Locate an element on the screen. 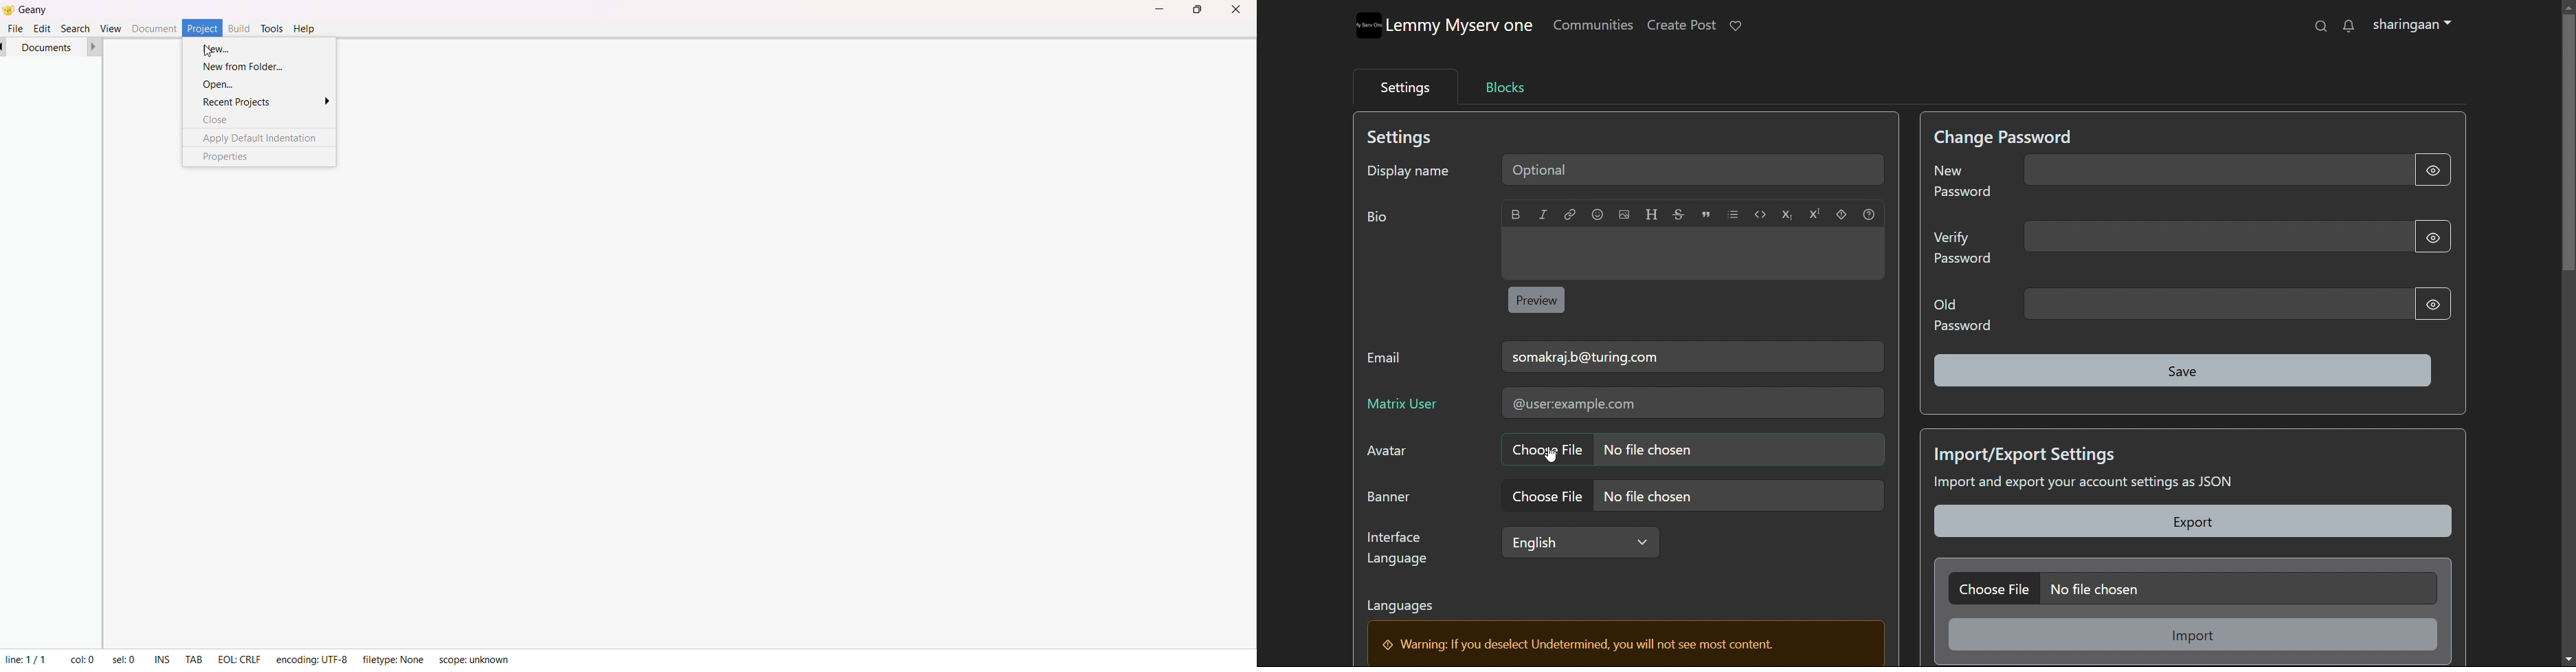 This screenshot has height=672, width=2576. choose file to import is located at coordinates (2192, 588).